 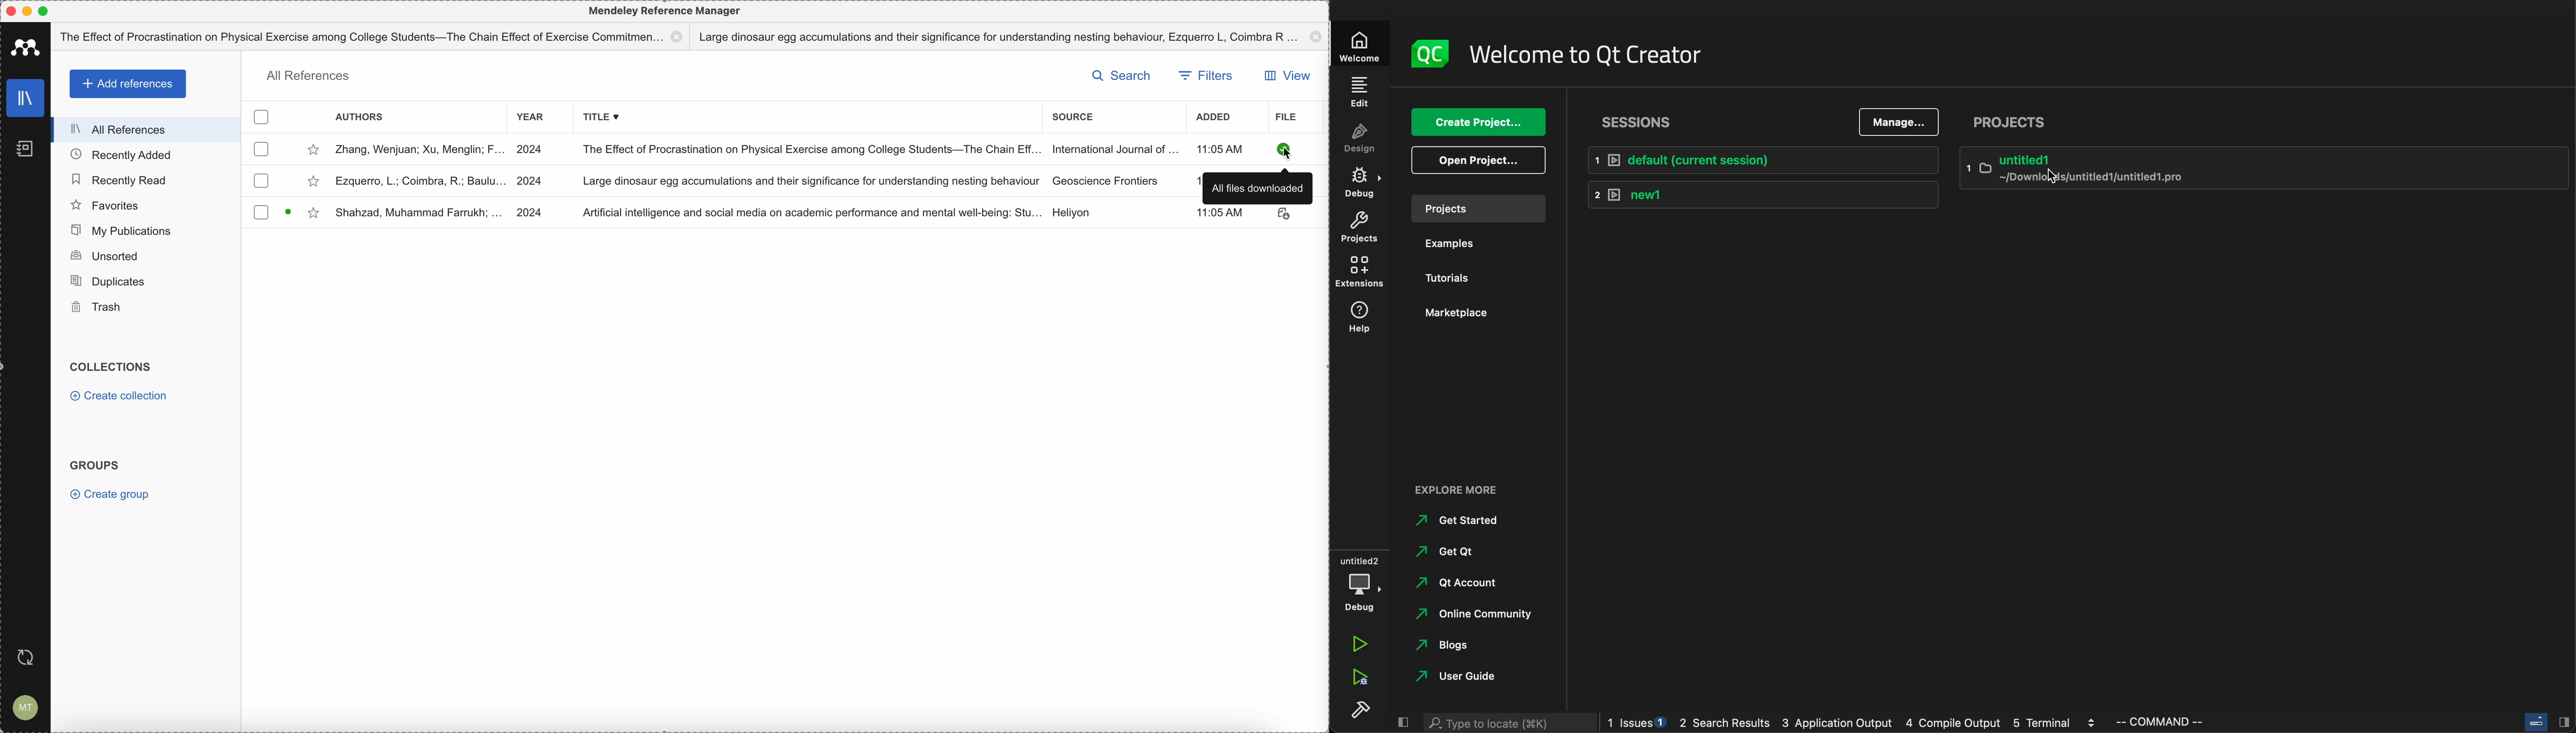 I want to click on help, so click(x=1361, y=321).